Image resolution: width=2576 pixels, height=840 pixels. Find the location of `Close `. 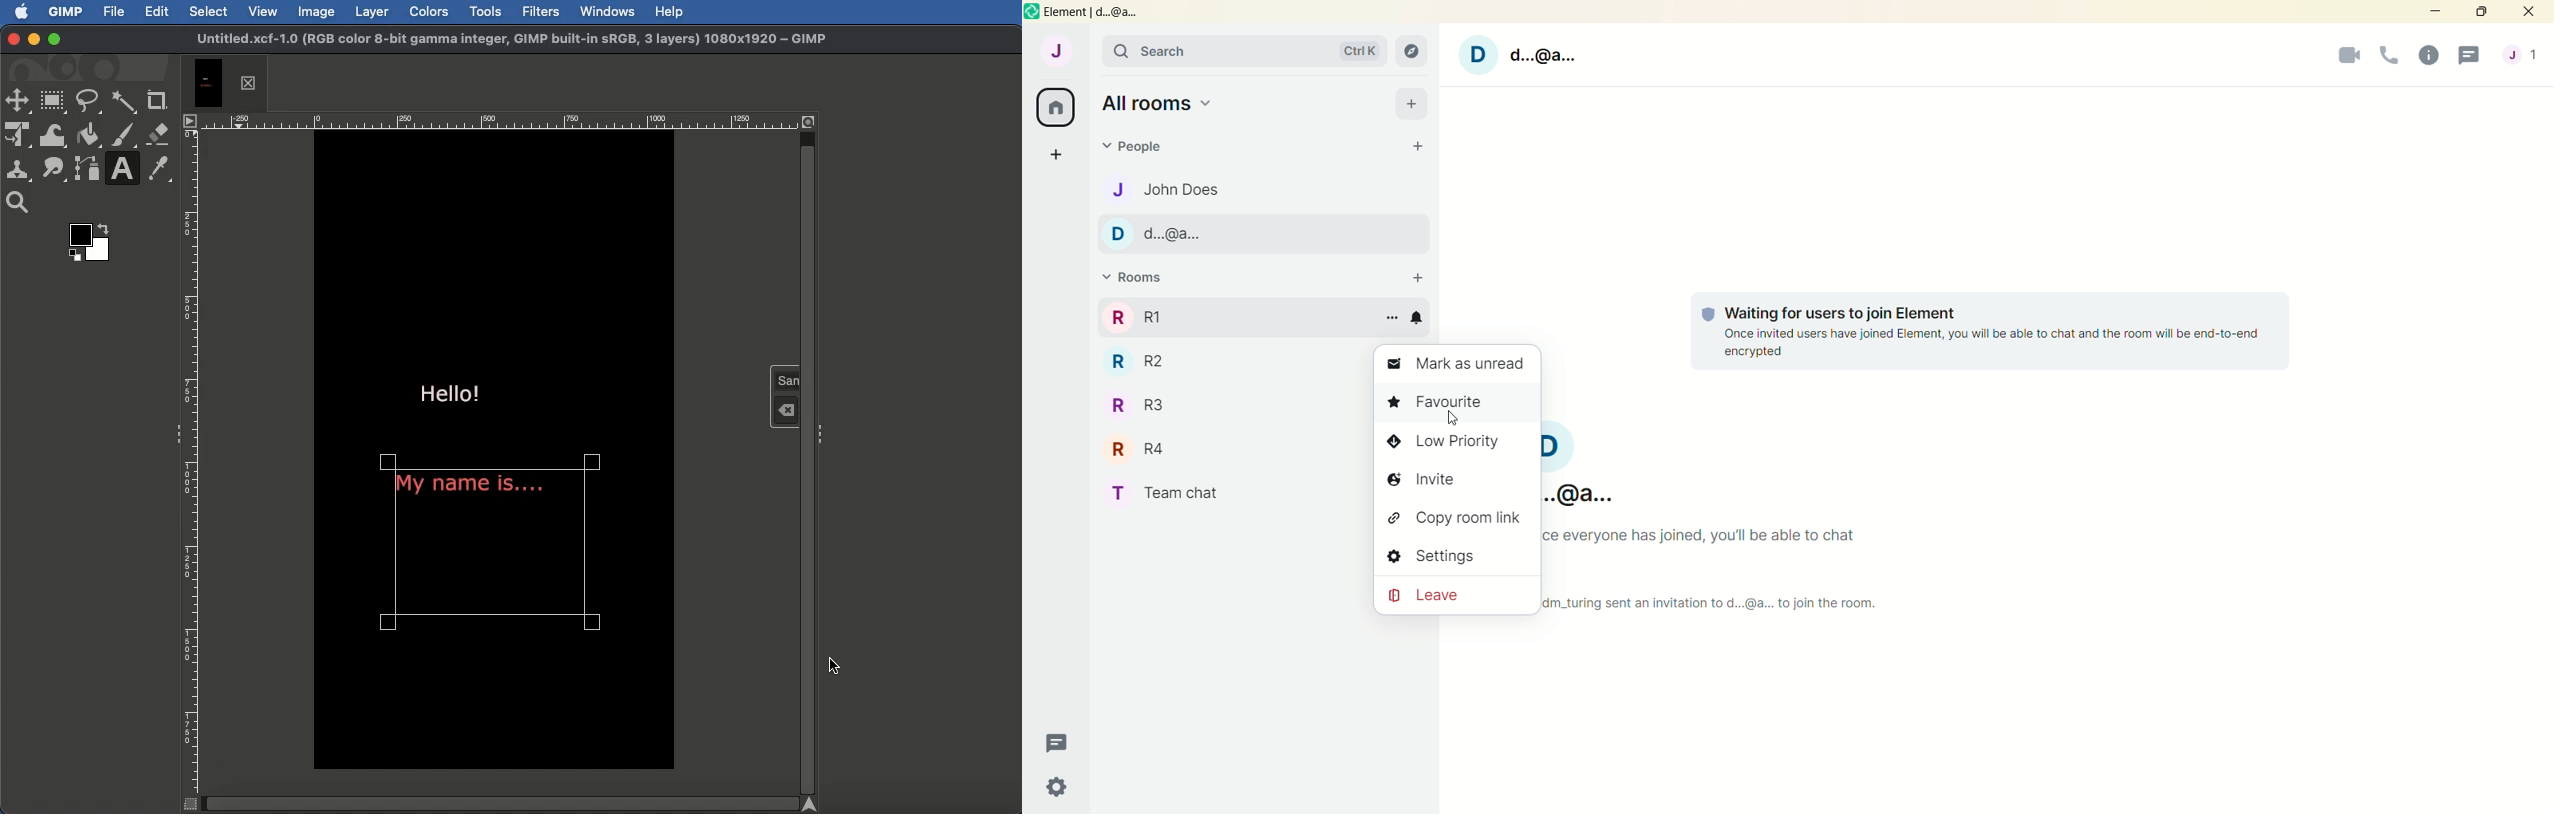

Close  is located at coordinates (2532, 12).